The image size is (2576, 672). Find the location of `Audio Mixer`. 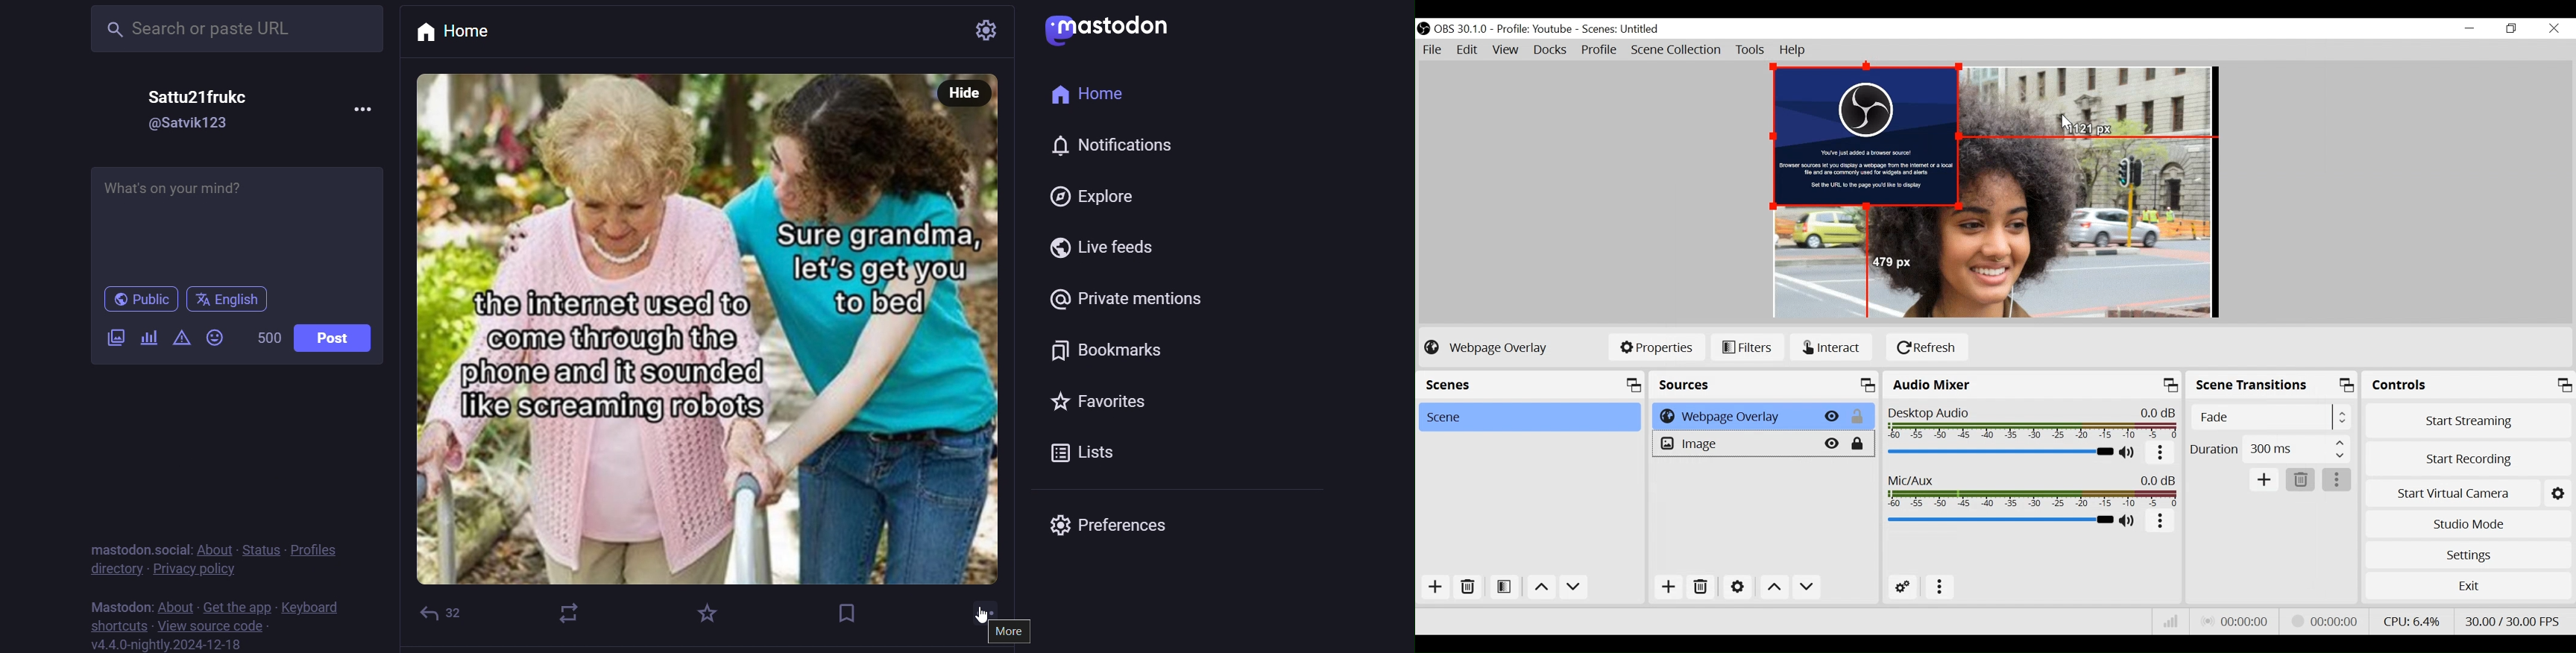

Audio Mixer is located at coordinates (2031, 385).